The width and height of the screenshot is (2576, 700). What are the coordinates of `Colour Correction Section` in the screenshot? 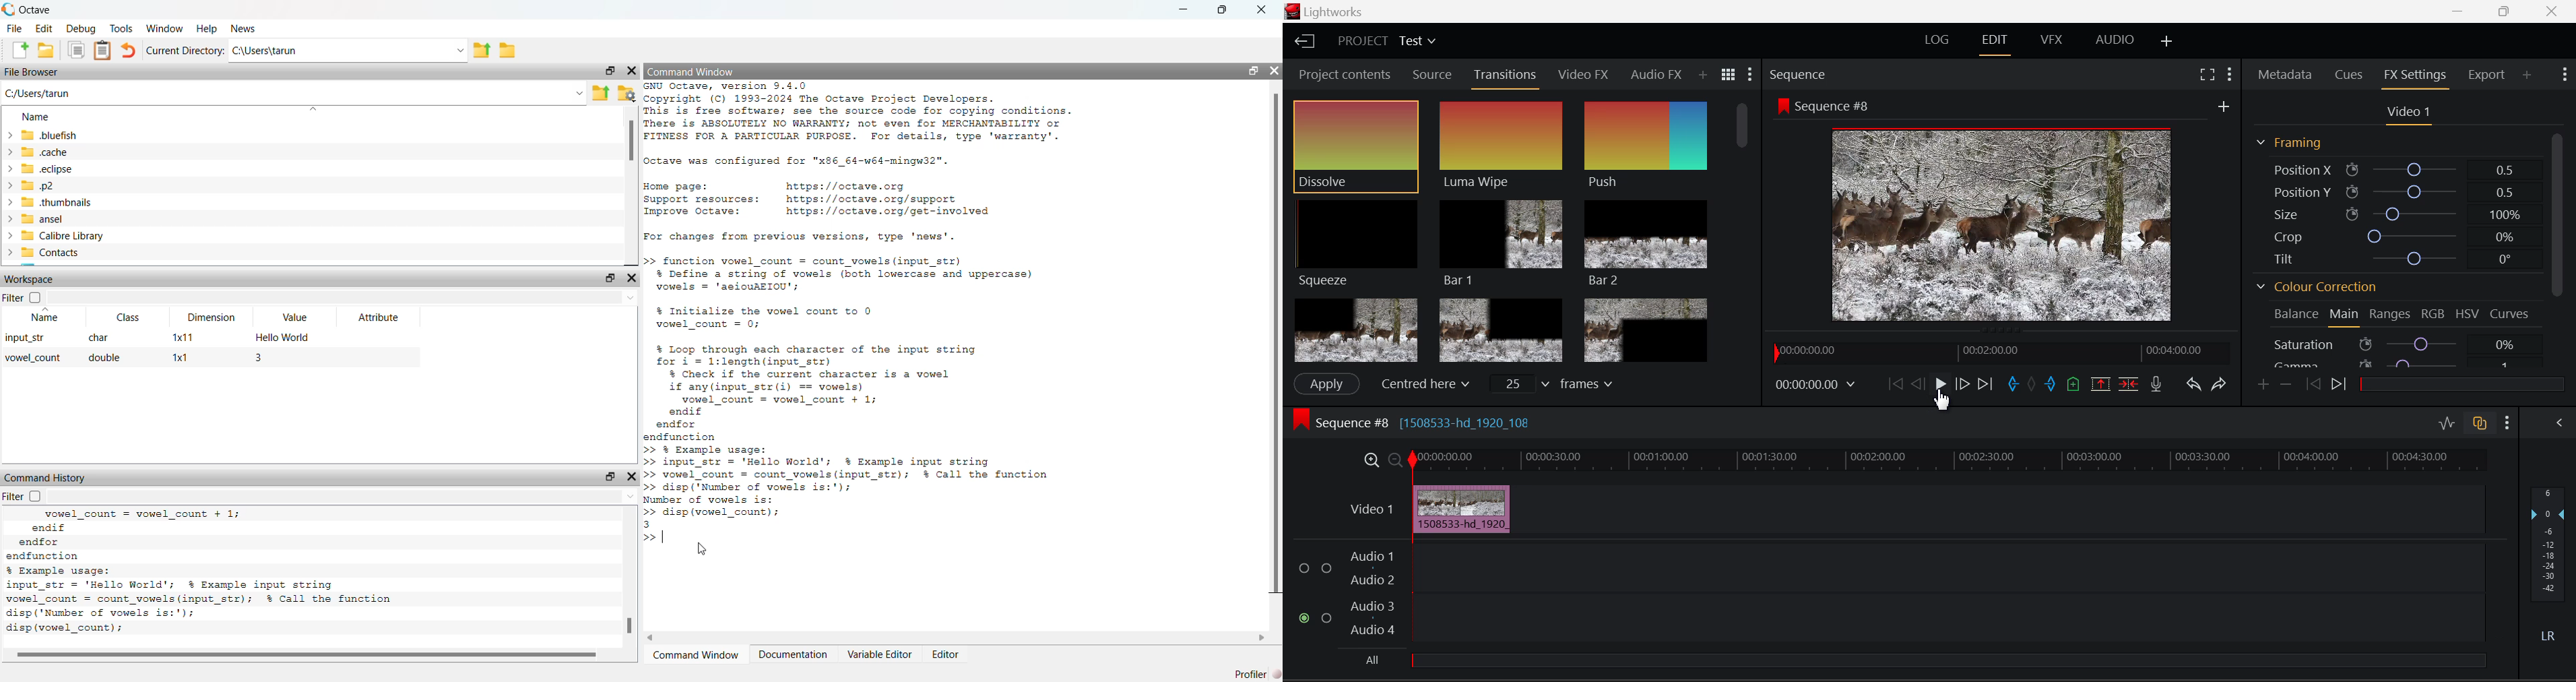 It's located at (2317, 288).